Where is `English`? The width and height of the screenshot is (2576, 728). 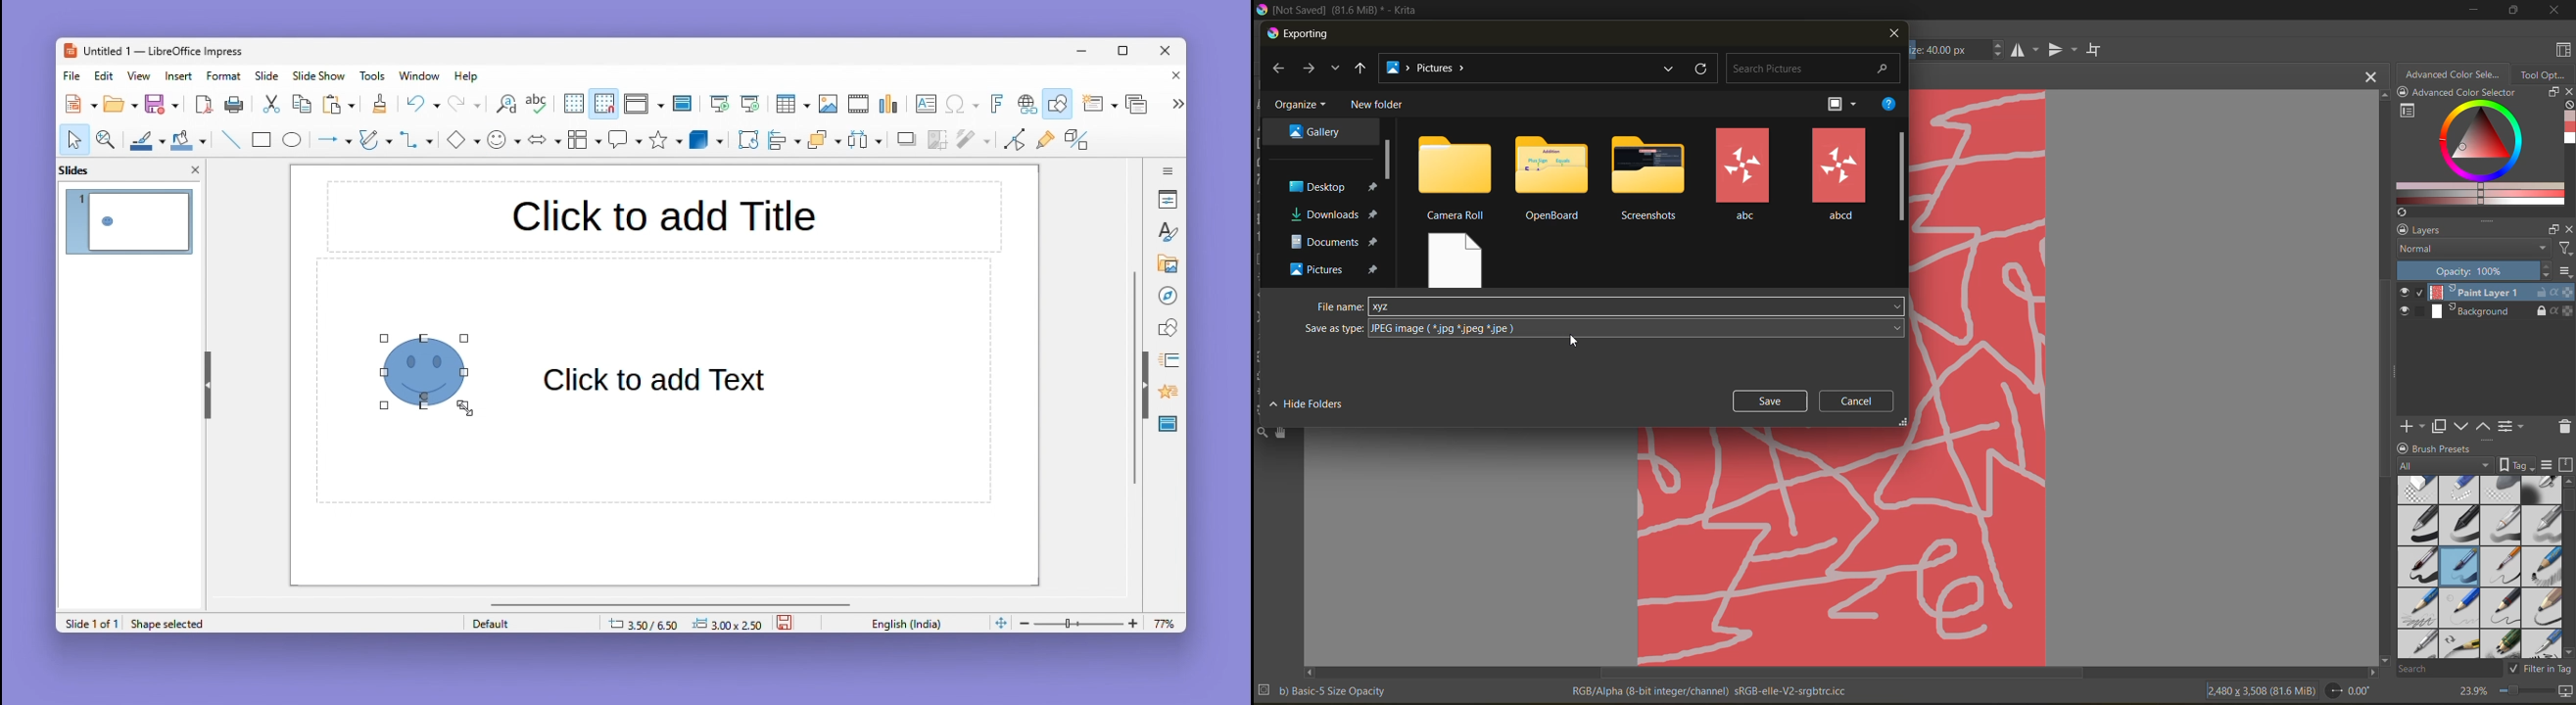
English is located at coordinates (911, 623).